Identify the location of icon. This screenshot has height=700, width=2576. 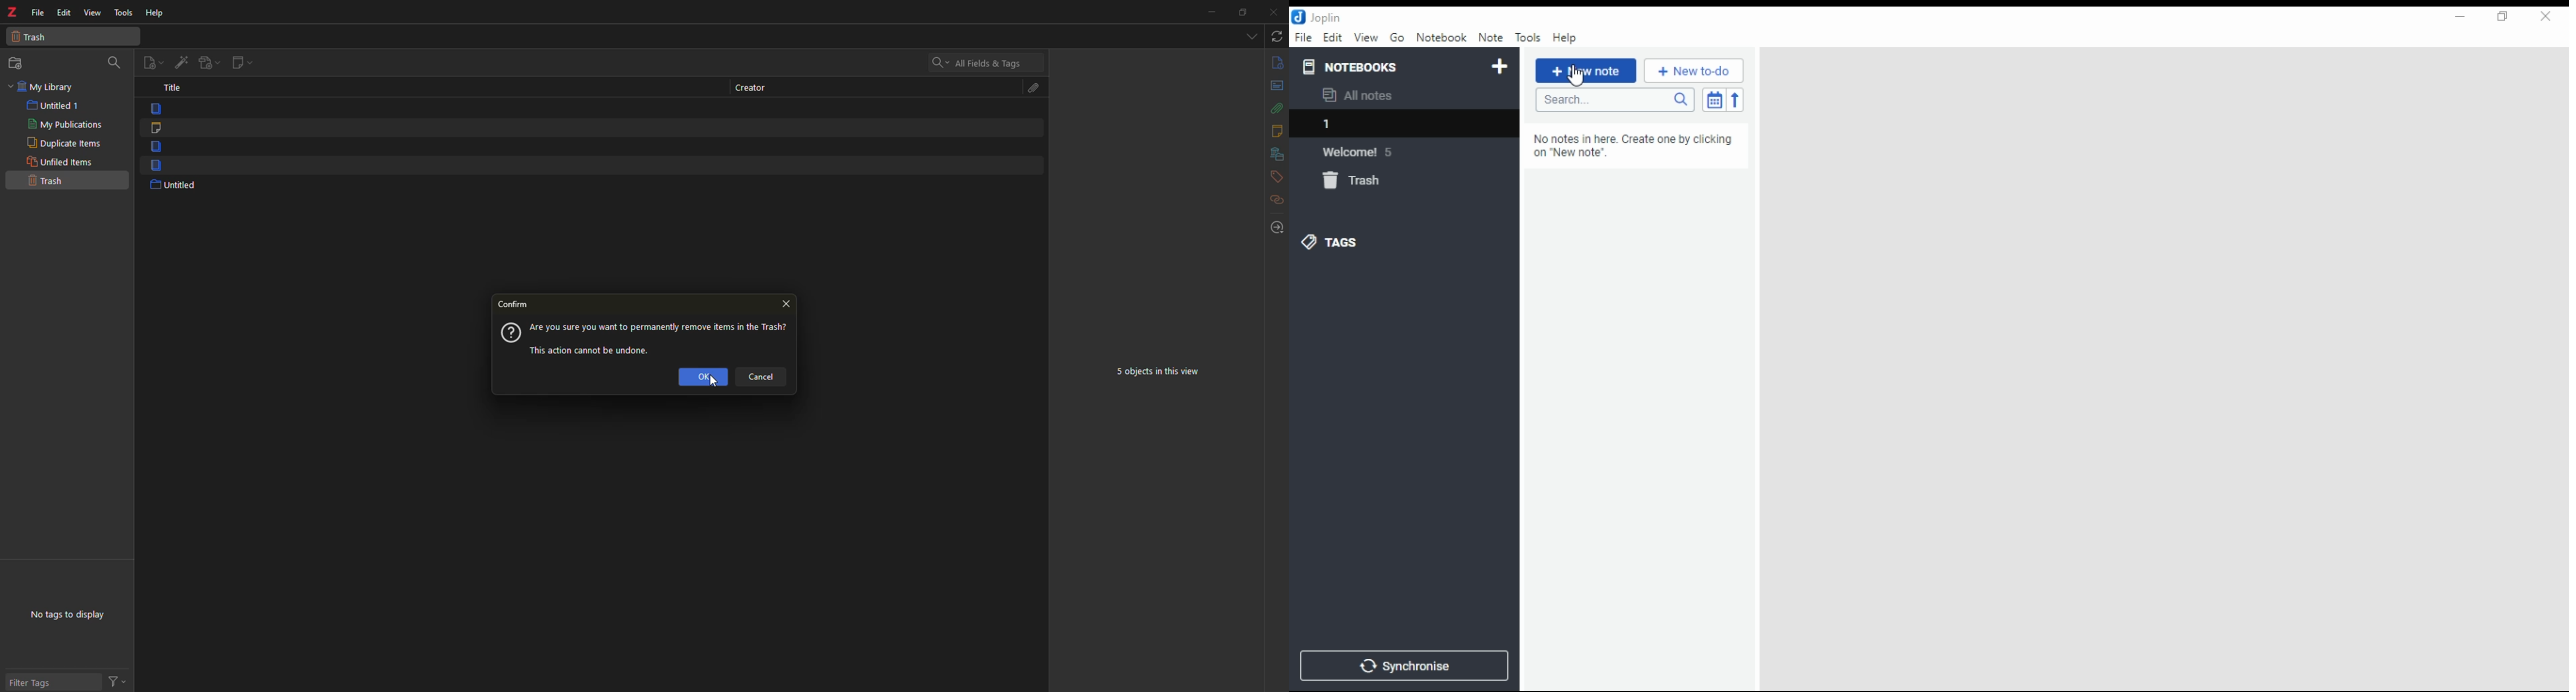
(1317, 16).